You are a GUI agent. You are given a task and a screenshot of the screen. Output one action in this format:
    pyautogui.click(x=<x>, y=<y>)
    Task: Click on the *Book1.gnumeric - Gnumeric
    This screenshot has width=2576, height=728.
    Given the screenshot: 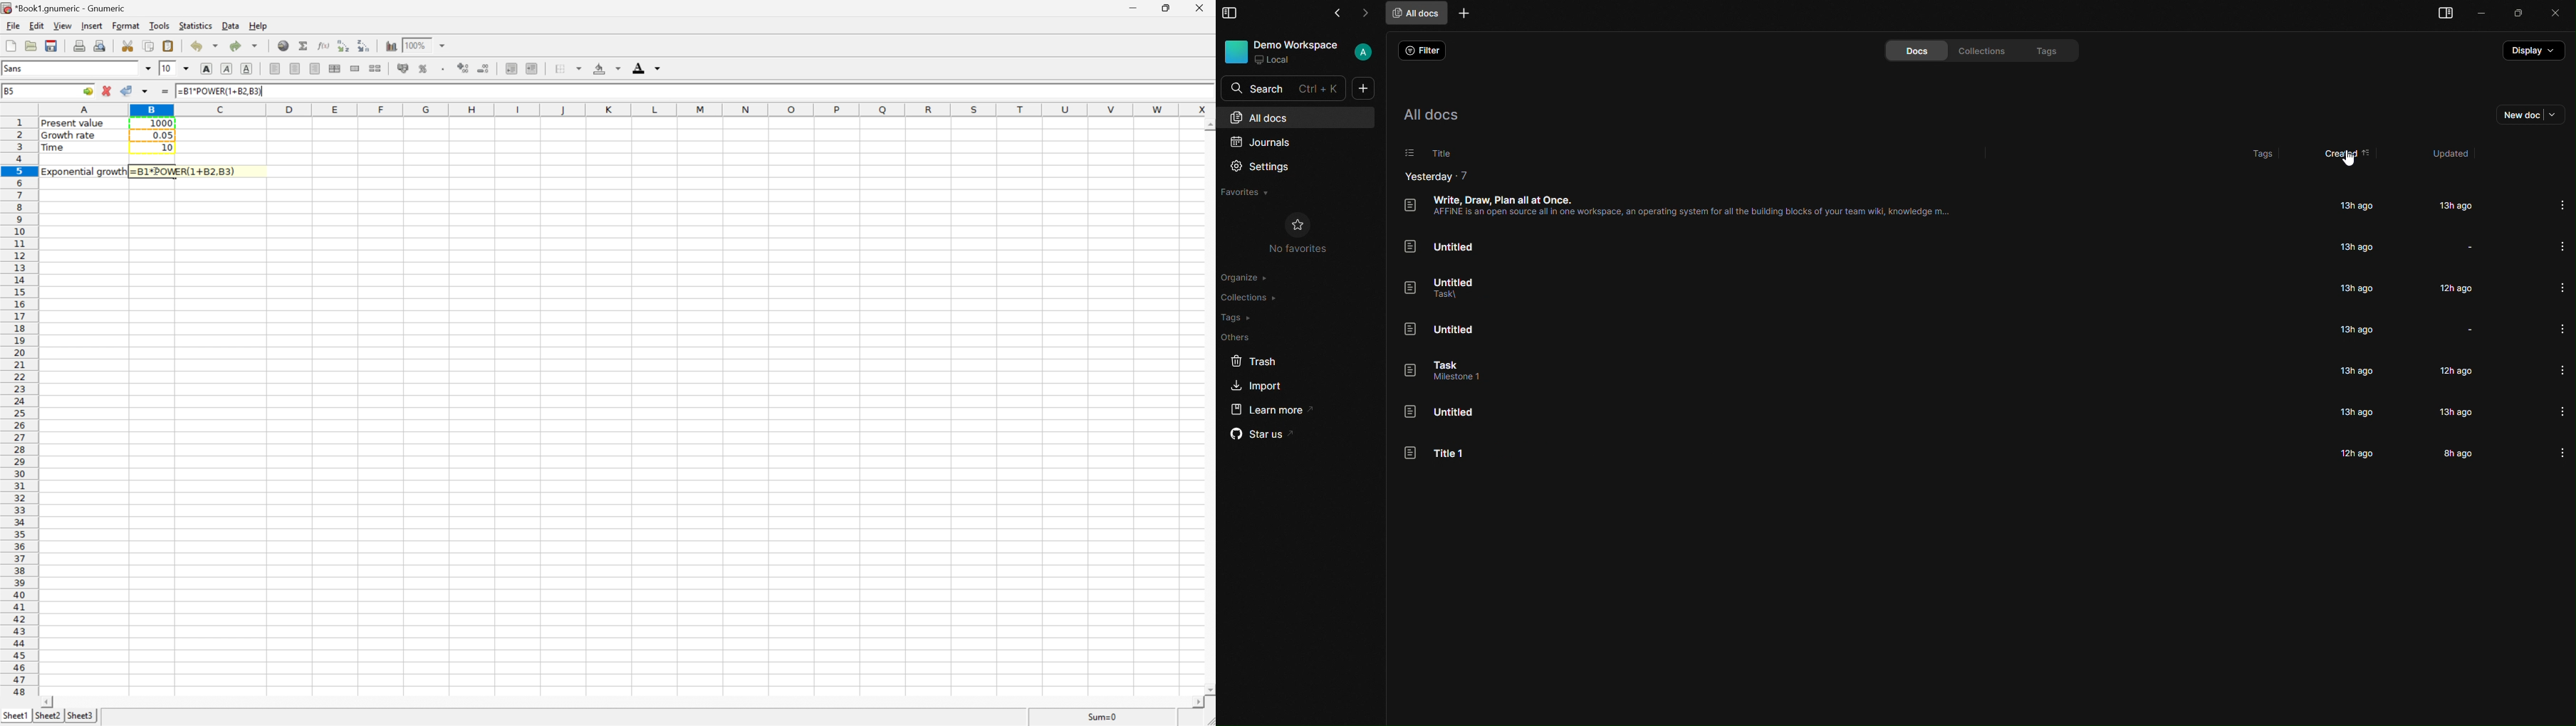 What is the action you would take?
    pyautogui.click(x=66, y=7)
    